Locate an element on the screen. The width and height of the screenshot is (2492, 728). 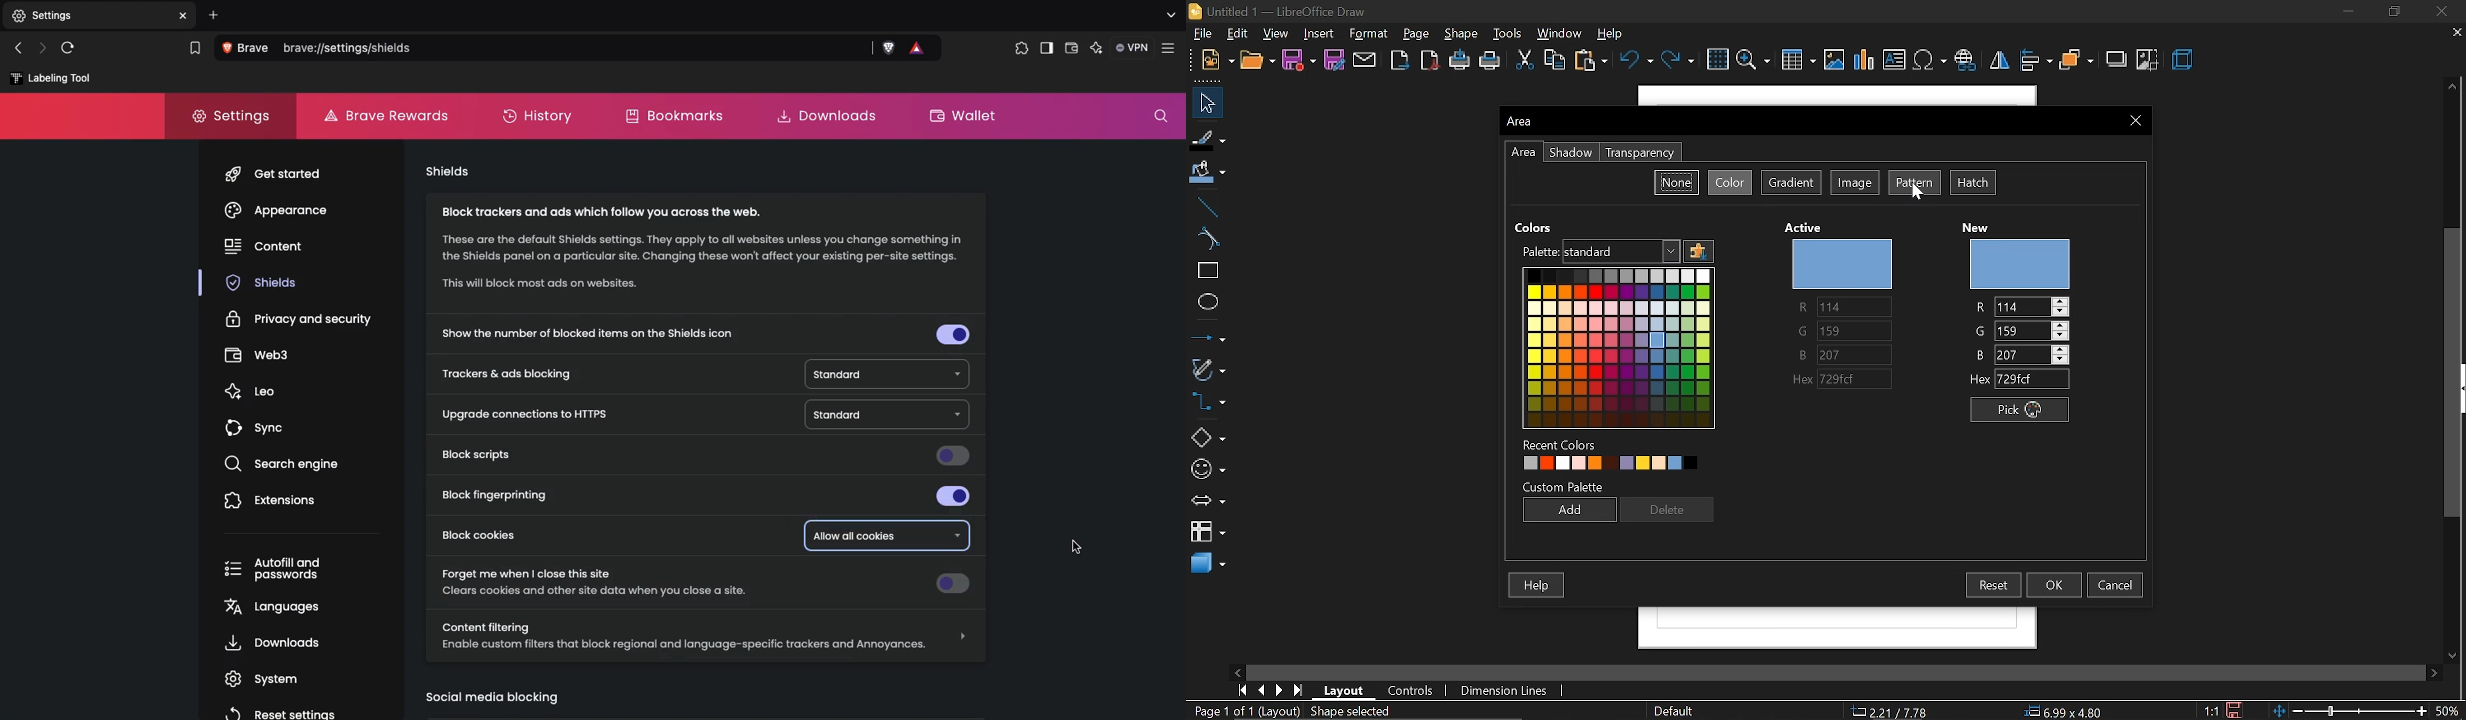
attach is located at coordinates (1365, 60).